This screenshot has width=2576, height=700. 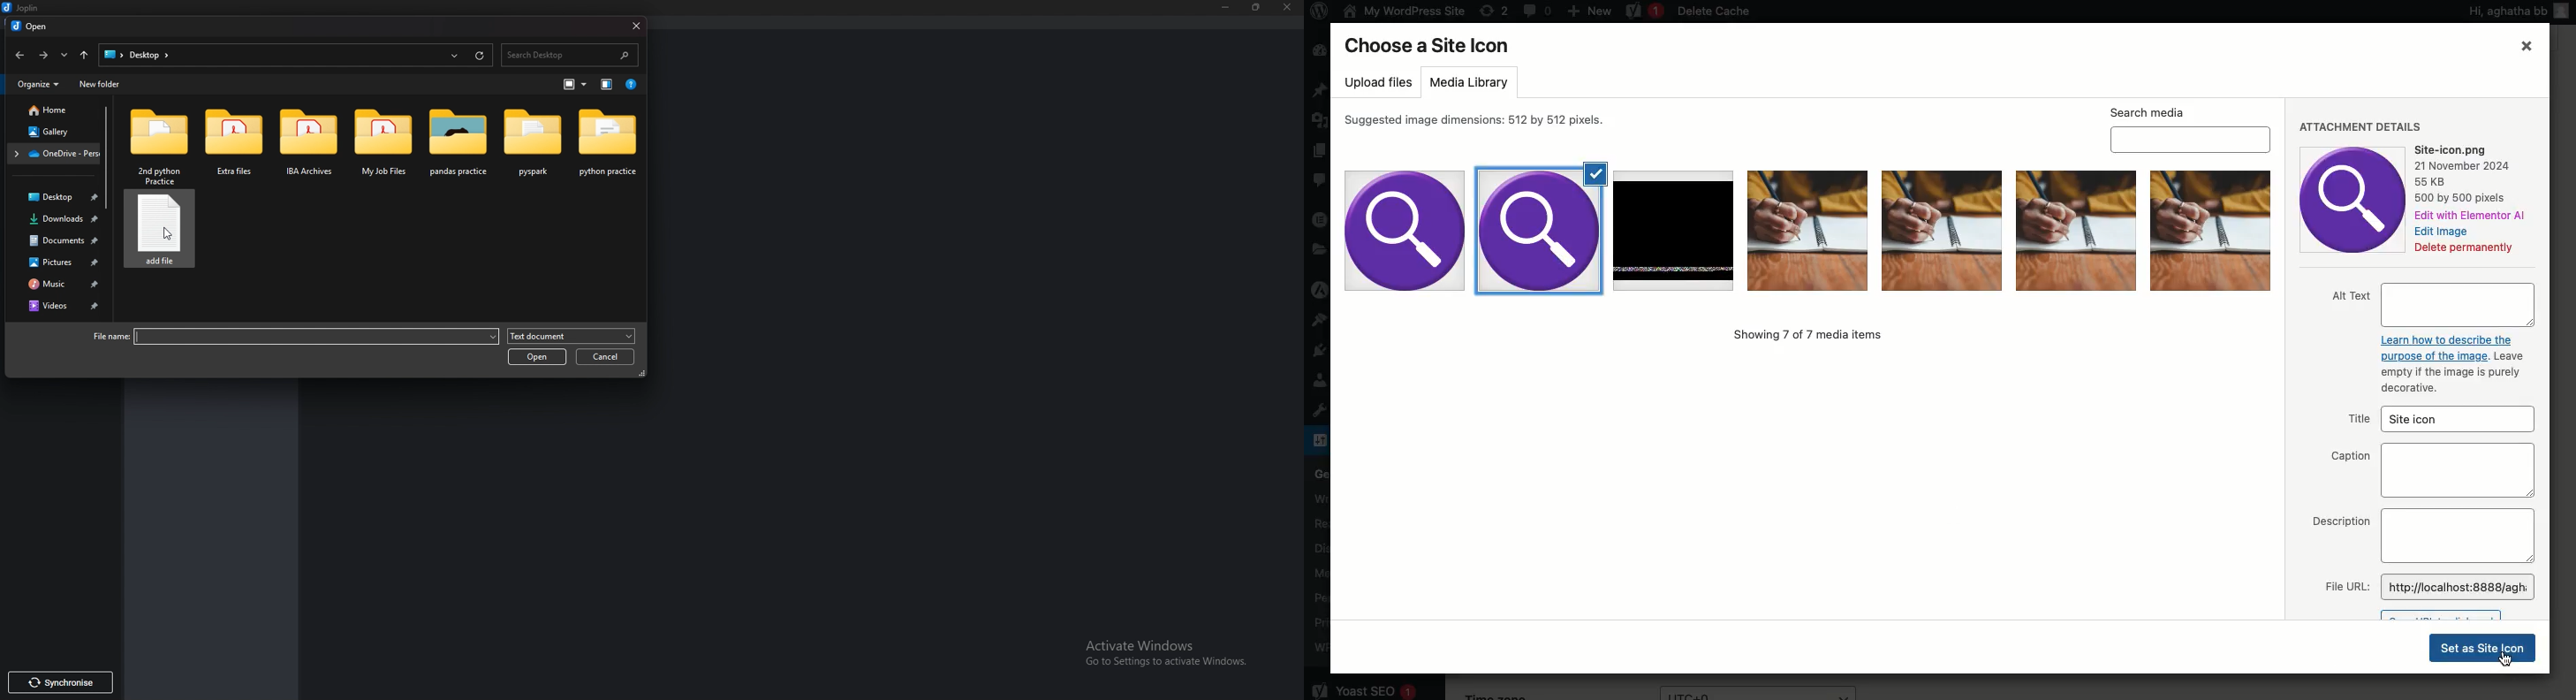 What do you see at coordinates (2190, 128) in the screenshot?
I see `Search media` at bounding box center [2190, 128].